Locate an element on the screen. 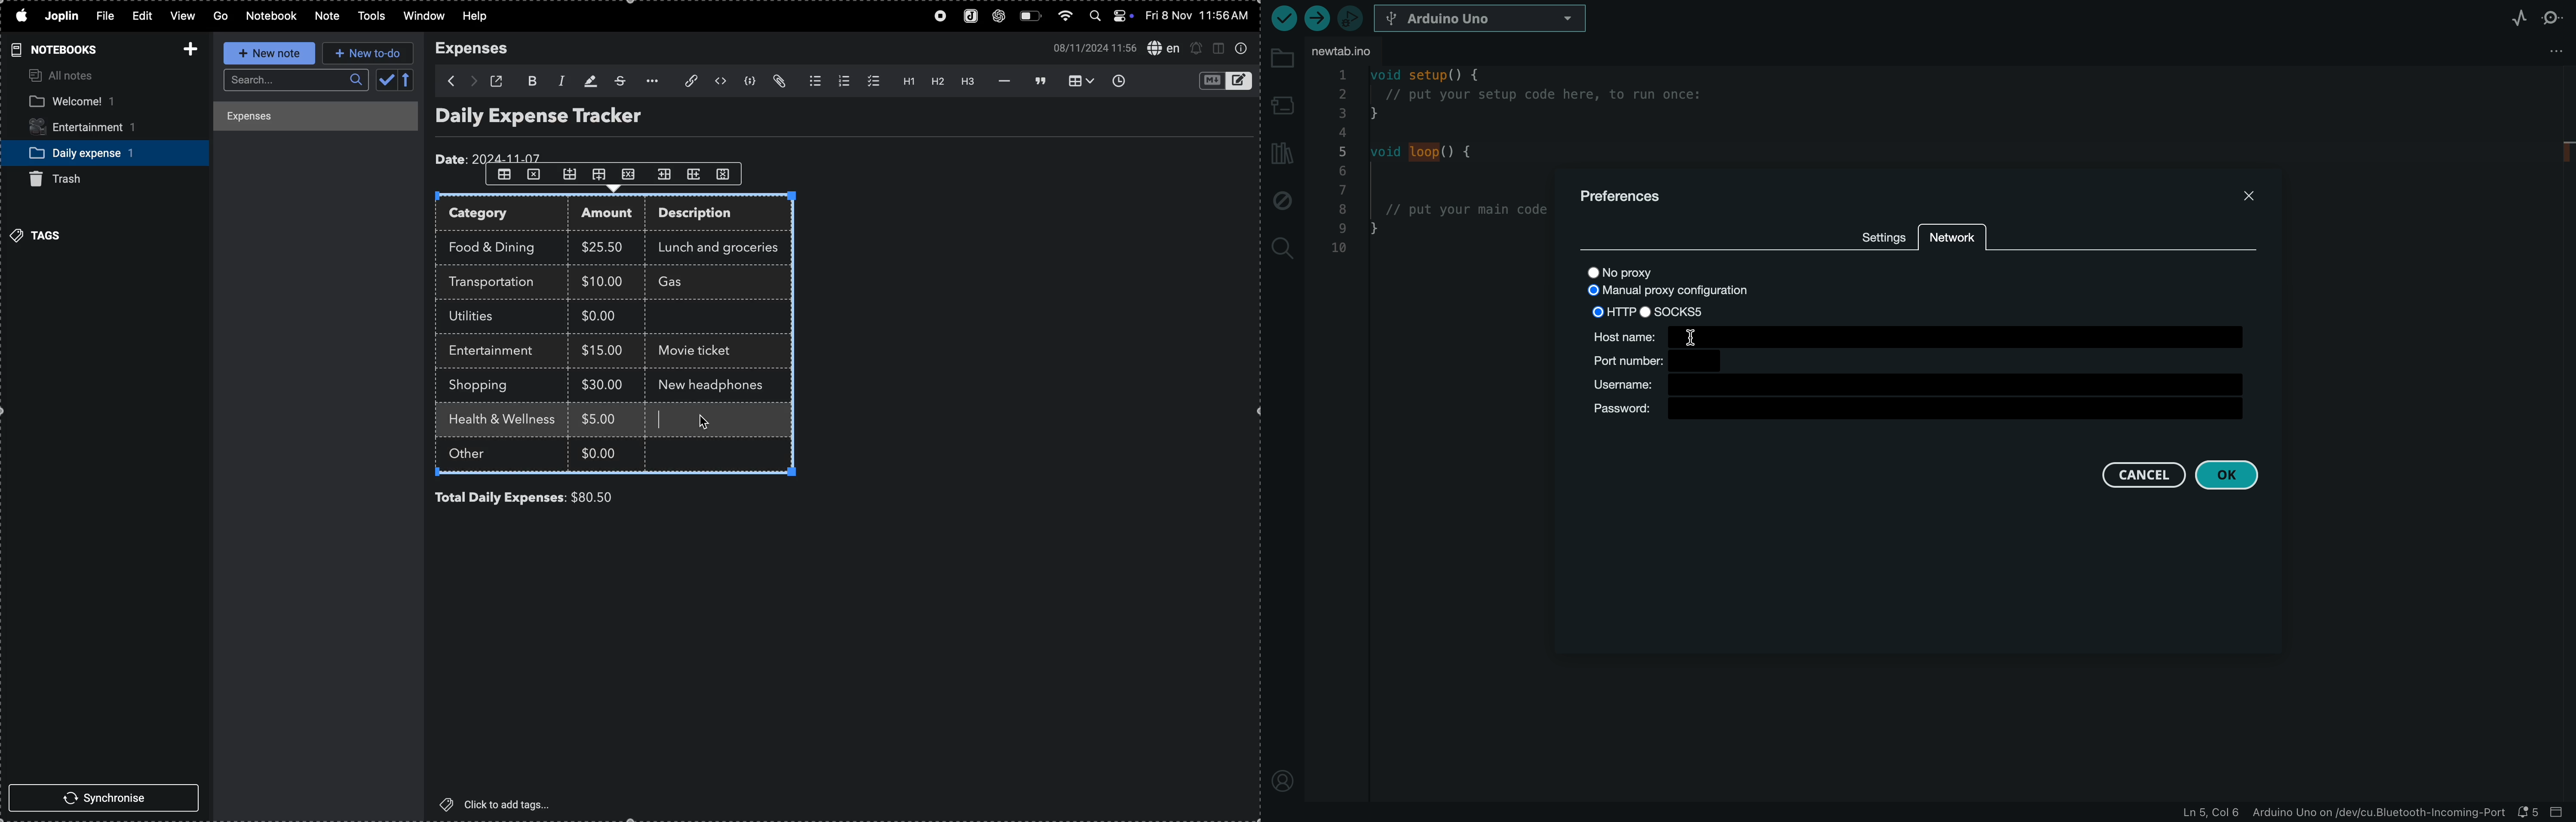 The width and height of the screenshot is (2576, 840). synchronise is located at coordinates (108, 799).